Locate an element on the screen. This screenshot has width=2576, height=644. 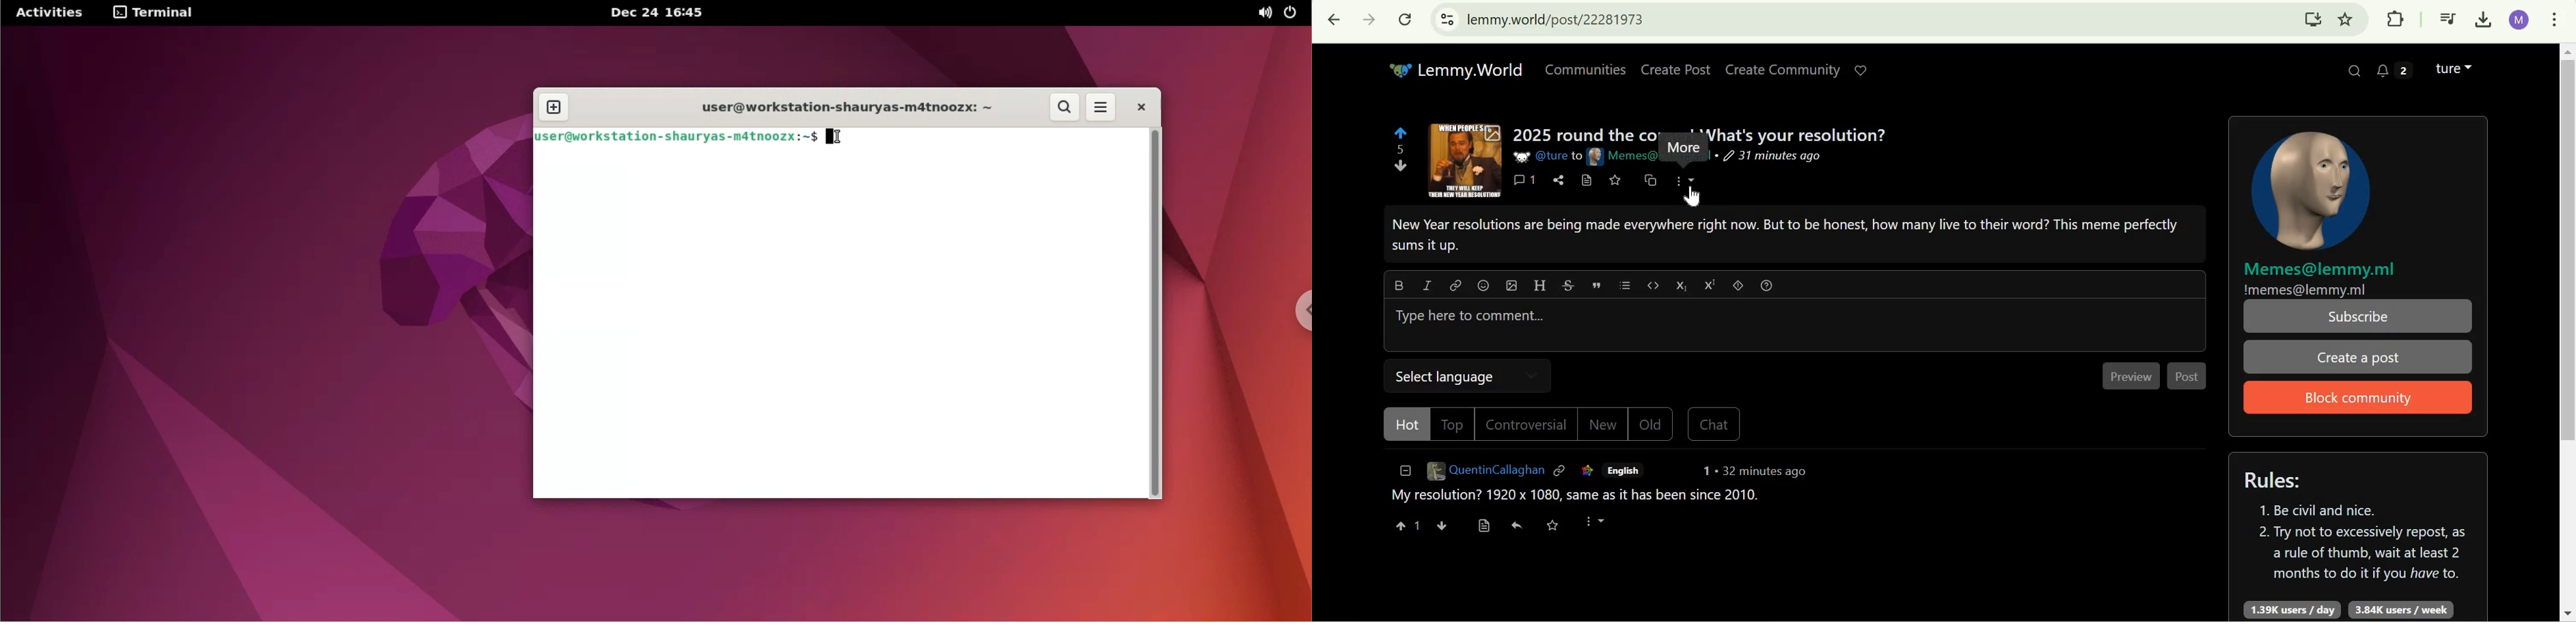
Subscribe is located at coordinates (2360, 316).